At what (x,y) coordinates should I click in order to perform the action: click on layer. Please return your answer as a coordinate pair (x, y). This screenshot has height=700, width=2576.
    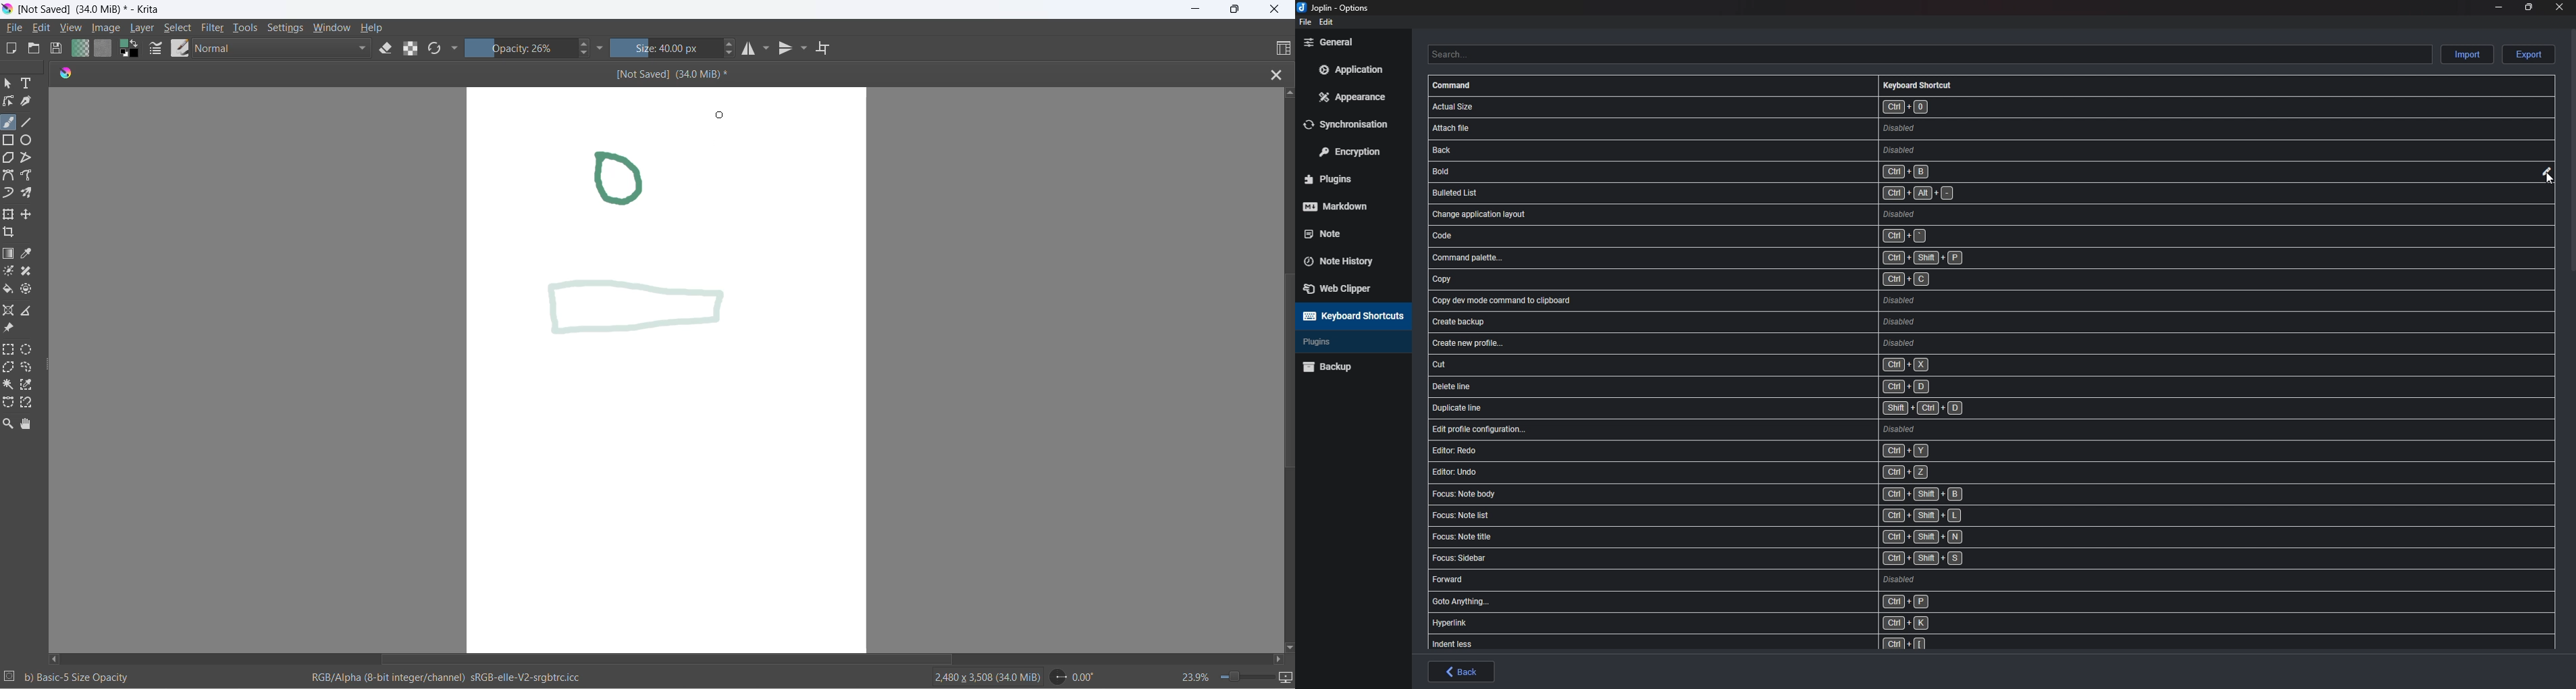
    Looking at the image, I should click on (143, 28).